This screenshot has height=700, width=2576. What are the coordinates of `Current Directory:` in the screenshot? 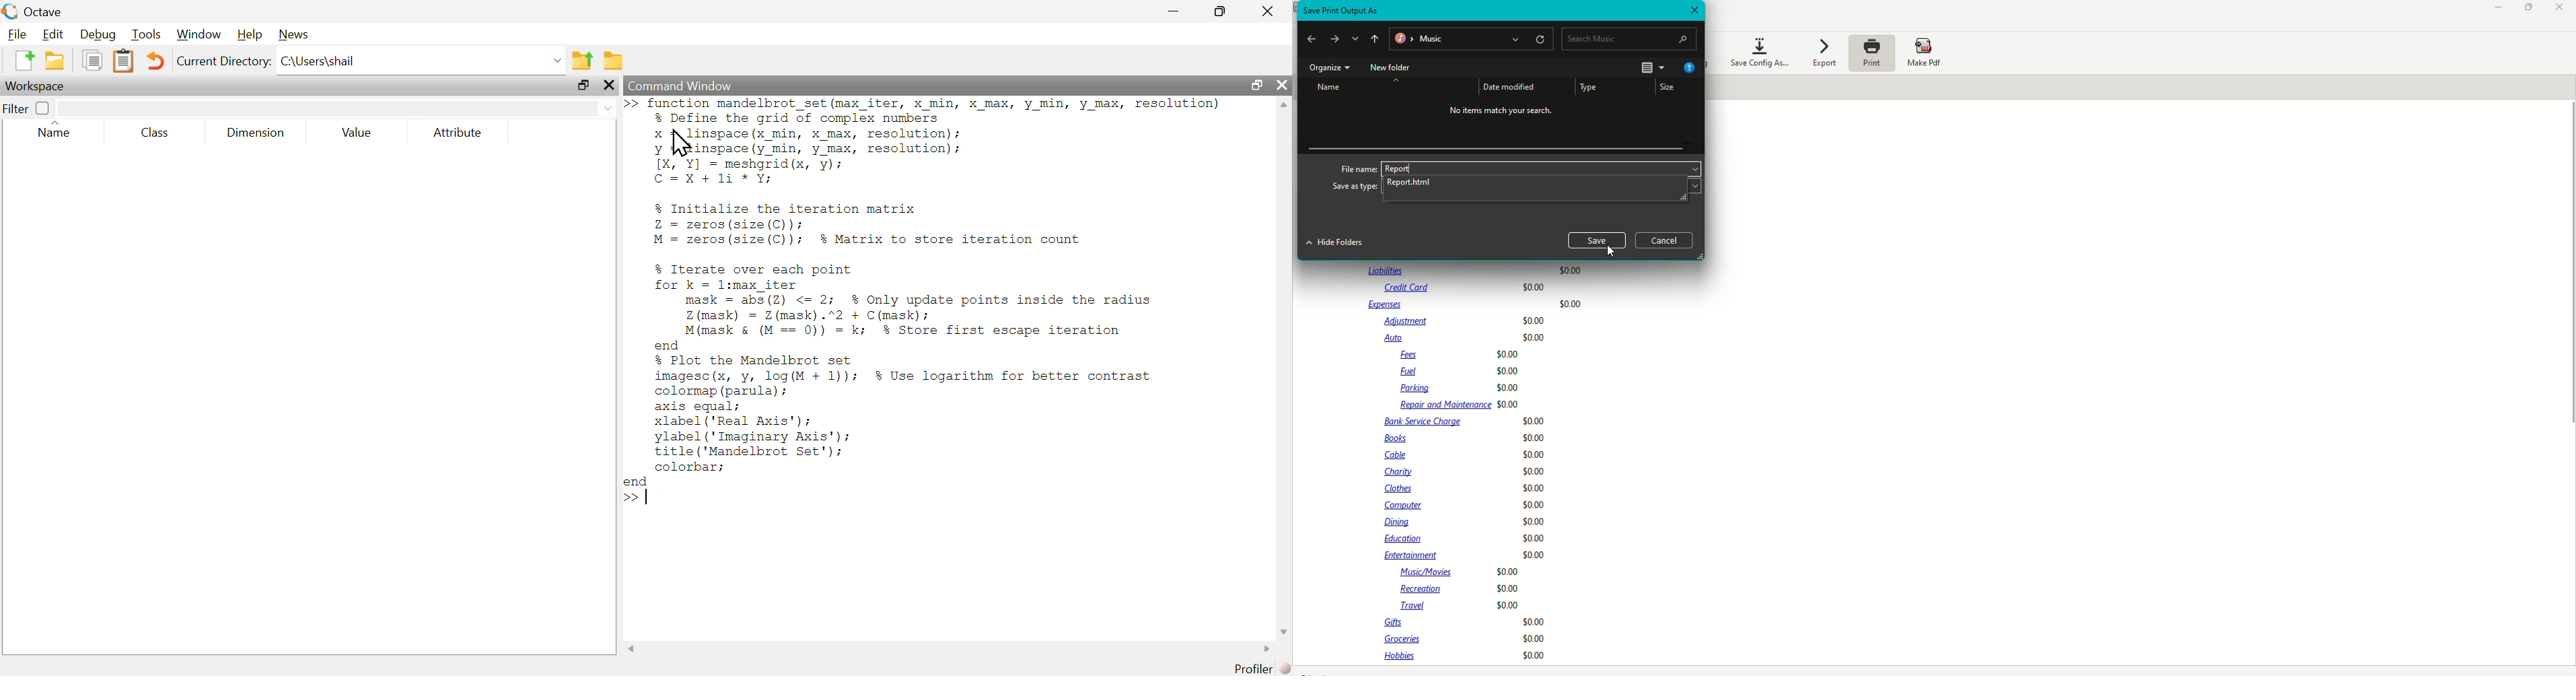 It's located at (223, 63).